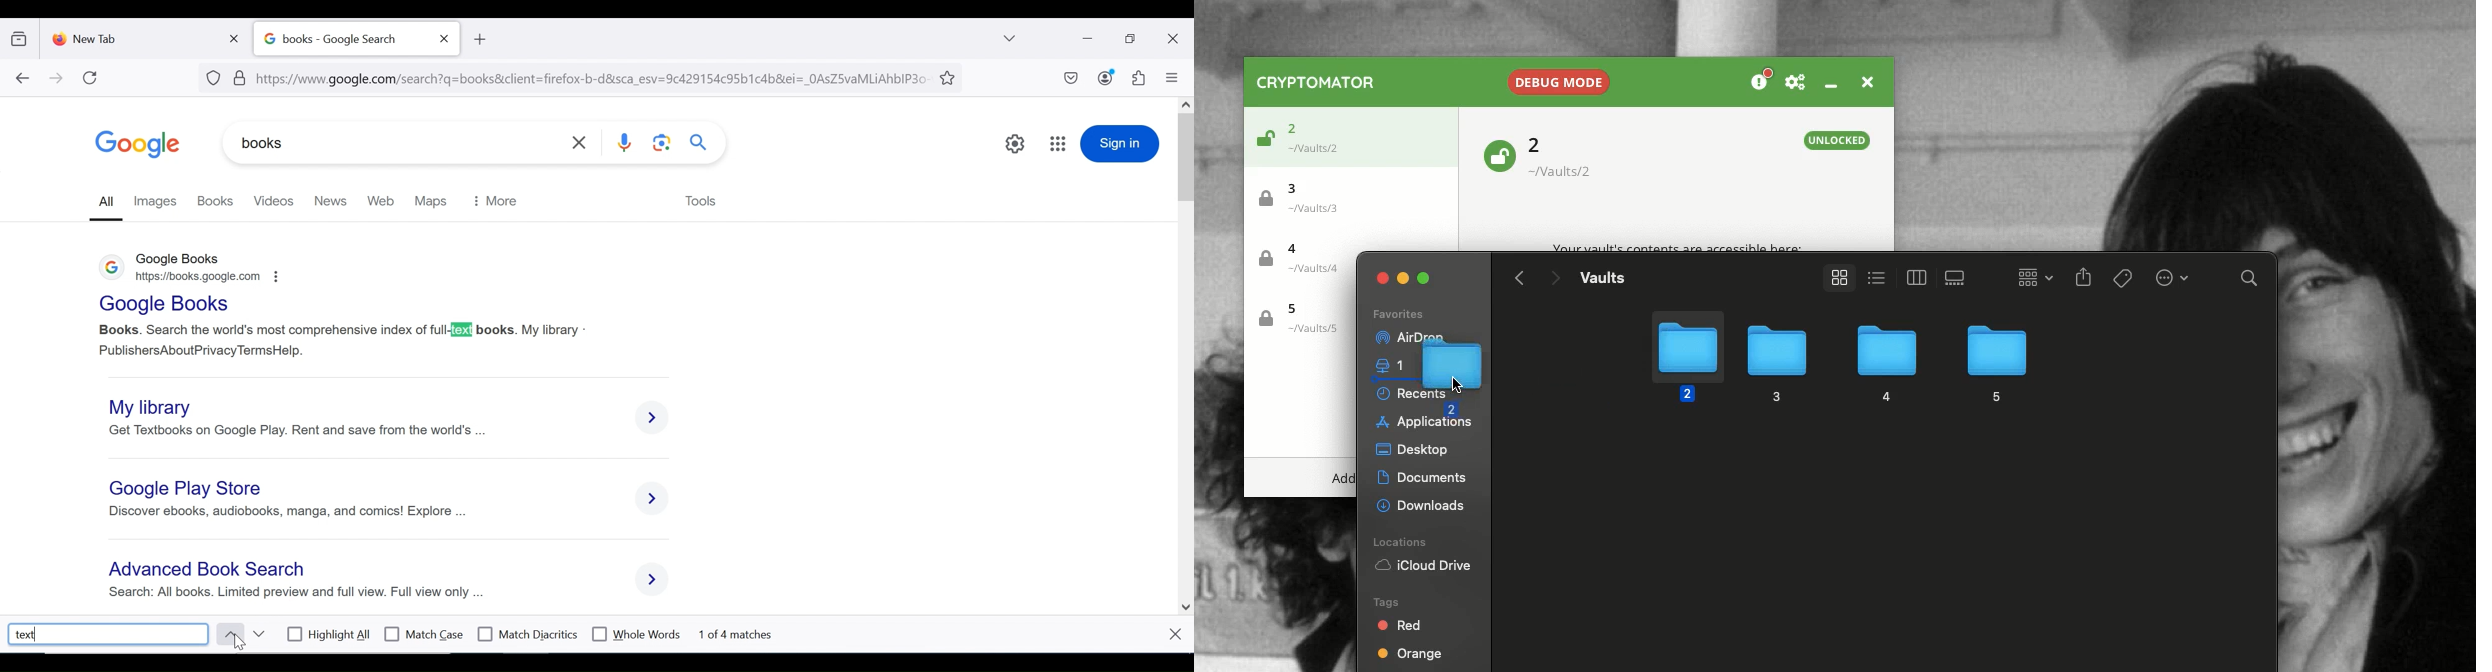 This screenshot has height=672, width=2492. Describe the element at coordinates (1176, 633) in the screenshot. I see `close` at that location.